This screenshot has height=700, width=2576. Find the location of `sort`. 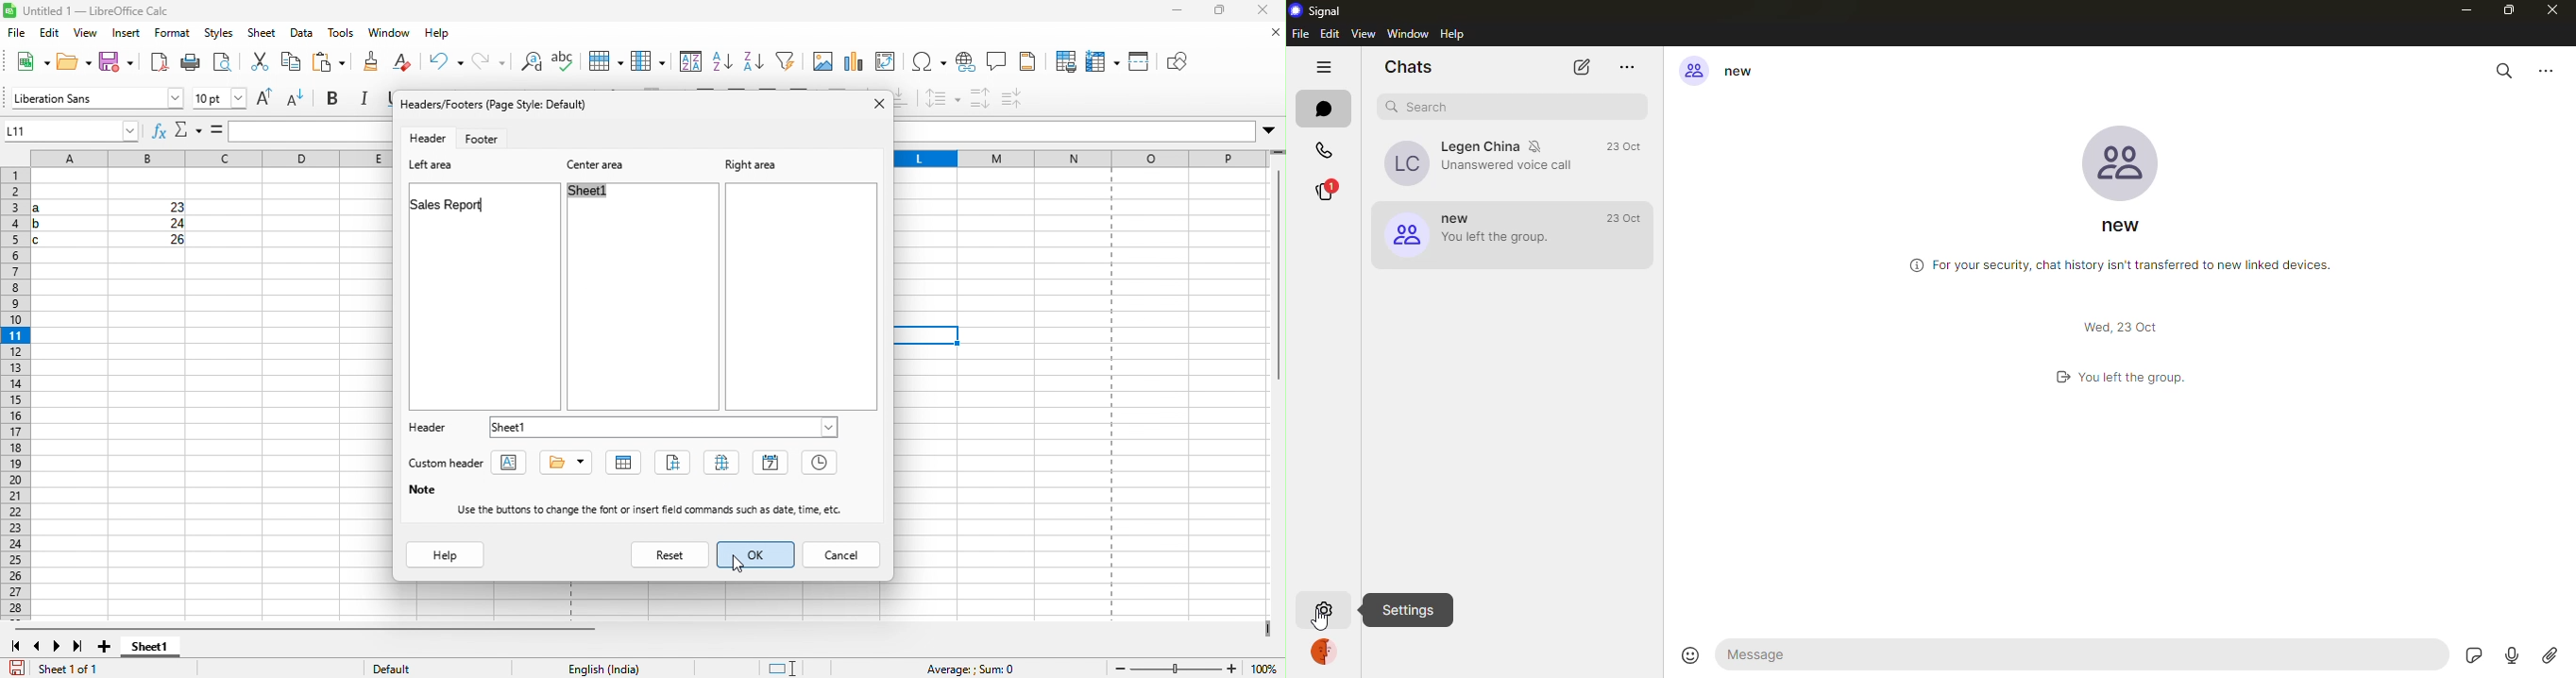

sort is located at coordinates (649, 61).